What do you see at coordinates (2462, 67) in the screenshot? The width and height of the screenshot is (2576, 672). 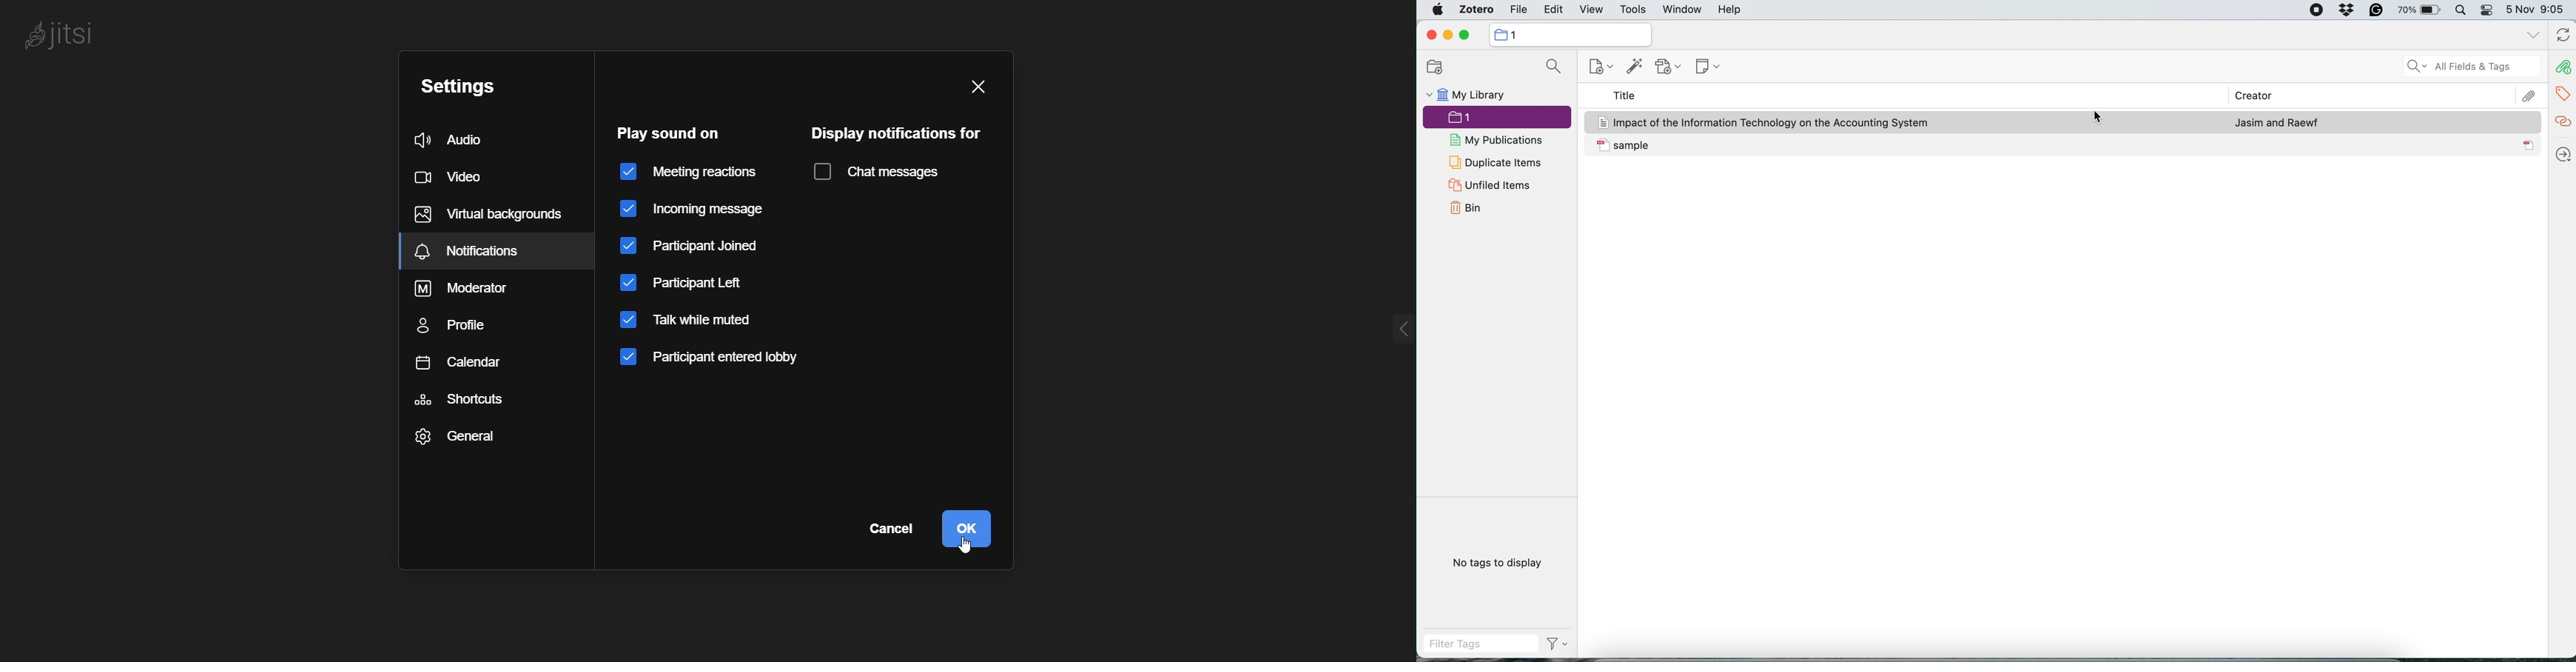 I see `all fields and tags` at bounding box center [2462, 67].